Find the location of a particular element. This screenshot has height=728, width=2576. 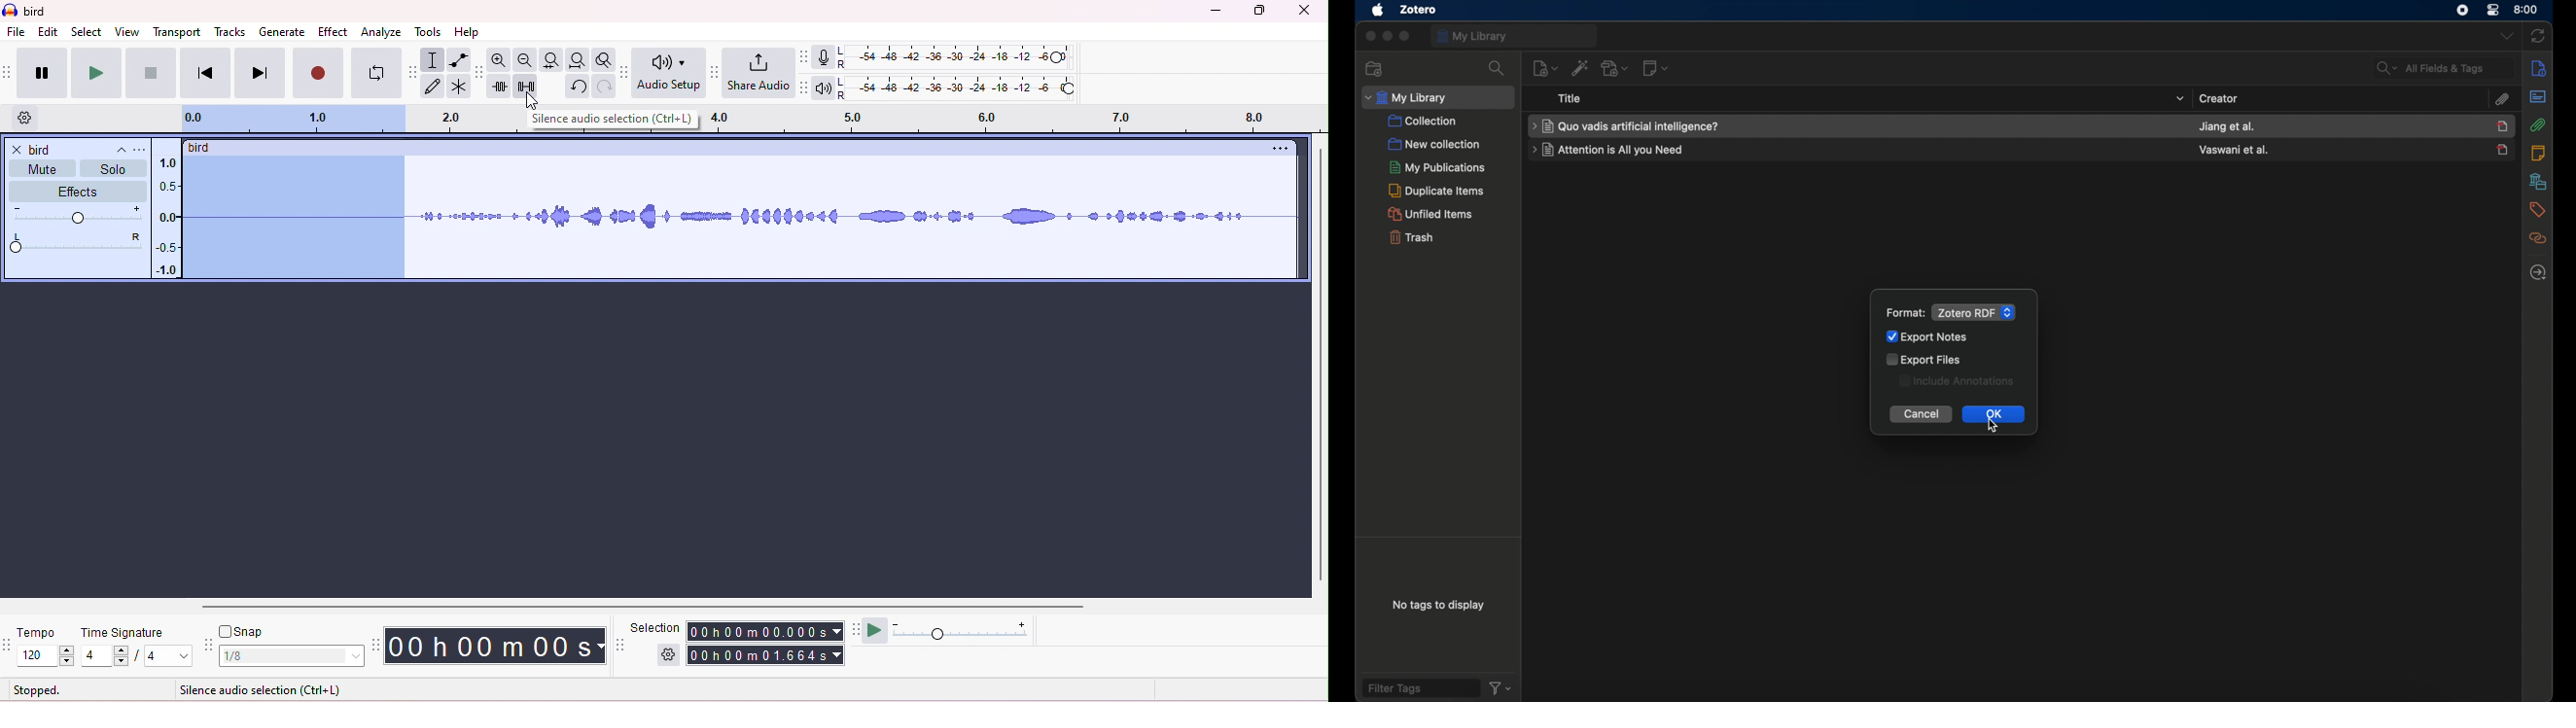

tools is located at coordinates (427, 32).